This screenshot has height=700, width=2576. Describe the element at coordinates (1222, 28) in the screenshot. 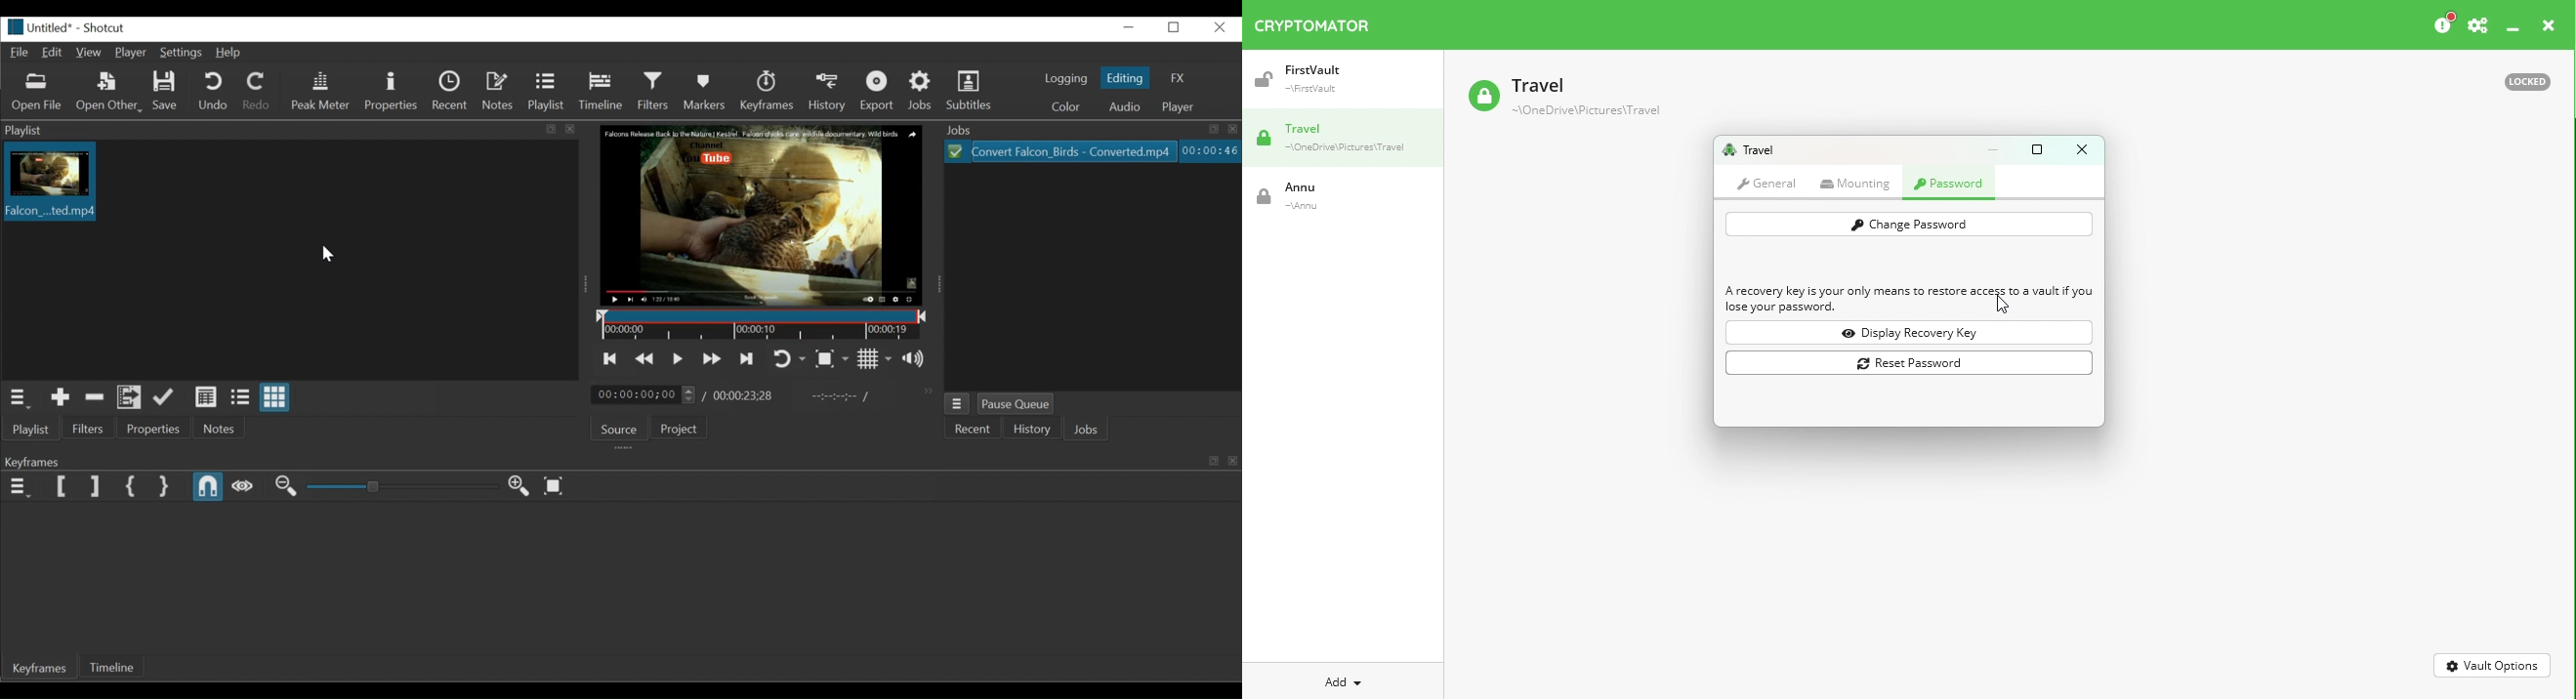

I see `close` at that location.